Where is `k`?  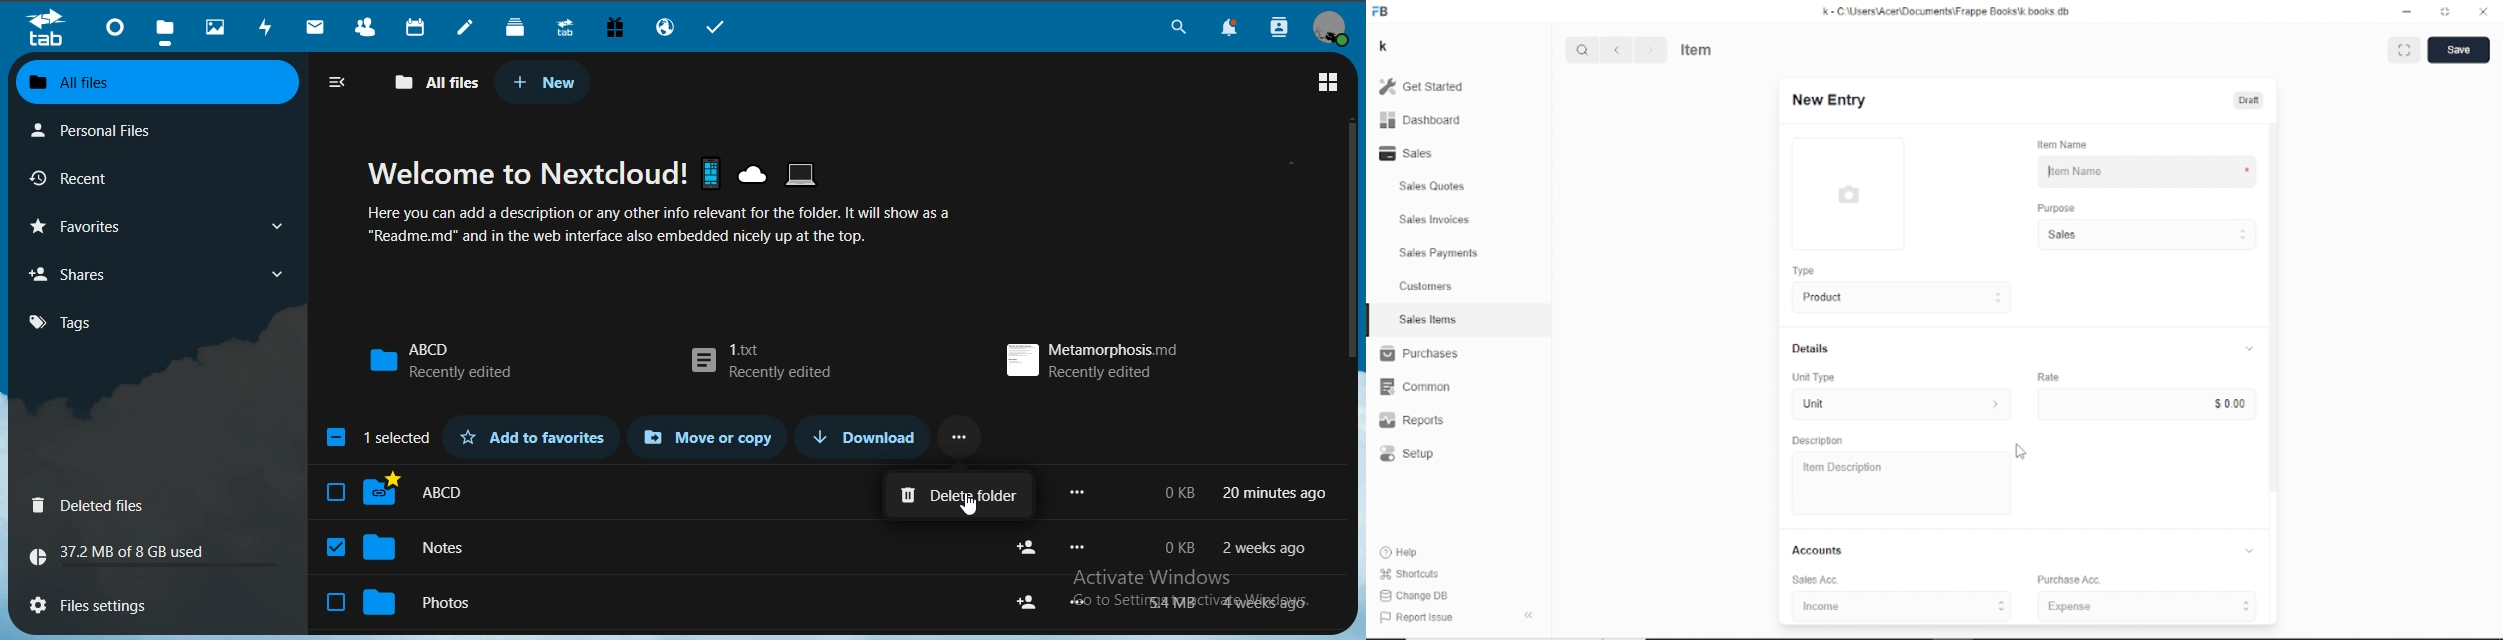
k is located at coordinates (1386, 47).